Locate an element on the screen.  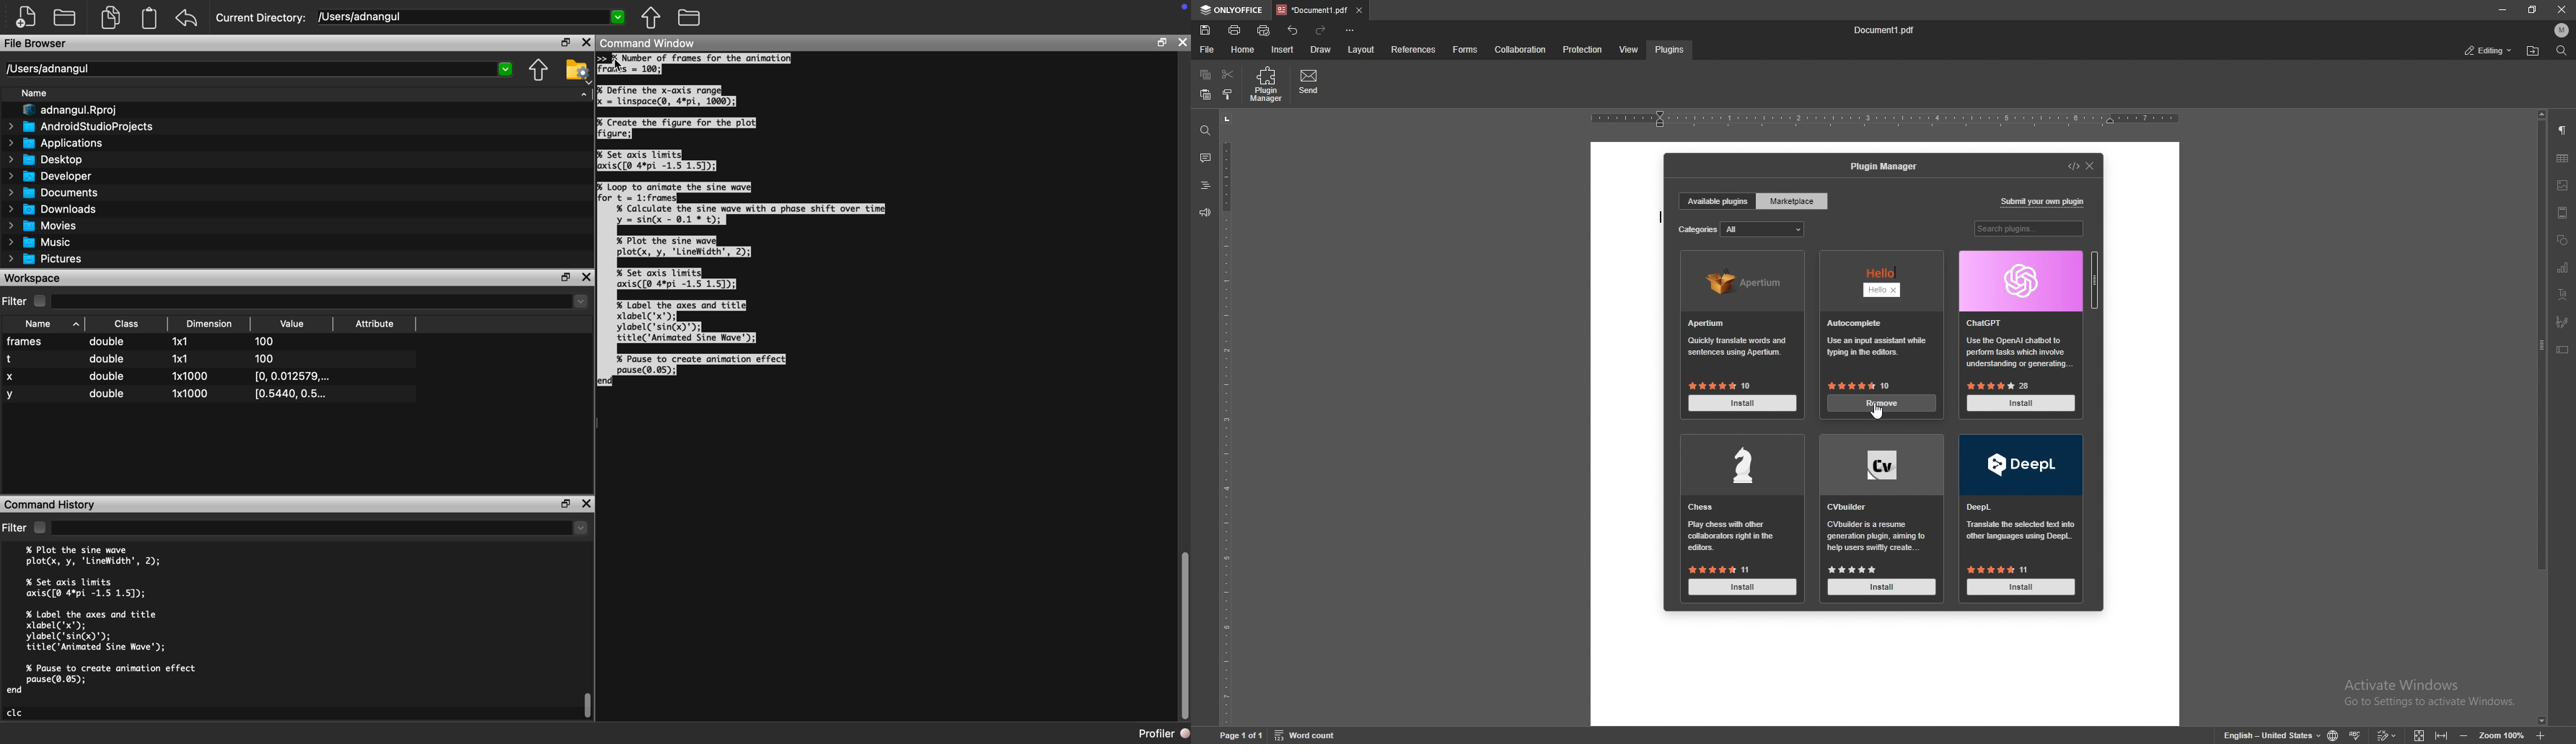
locate file is located at coordinates (2532, 51).